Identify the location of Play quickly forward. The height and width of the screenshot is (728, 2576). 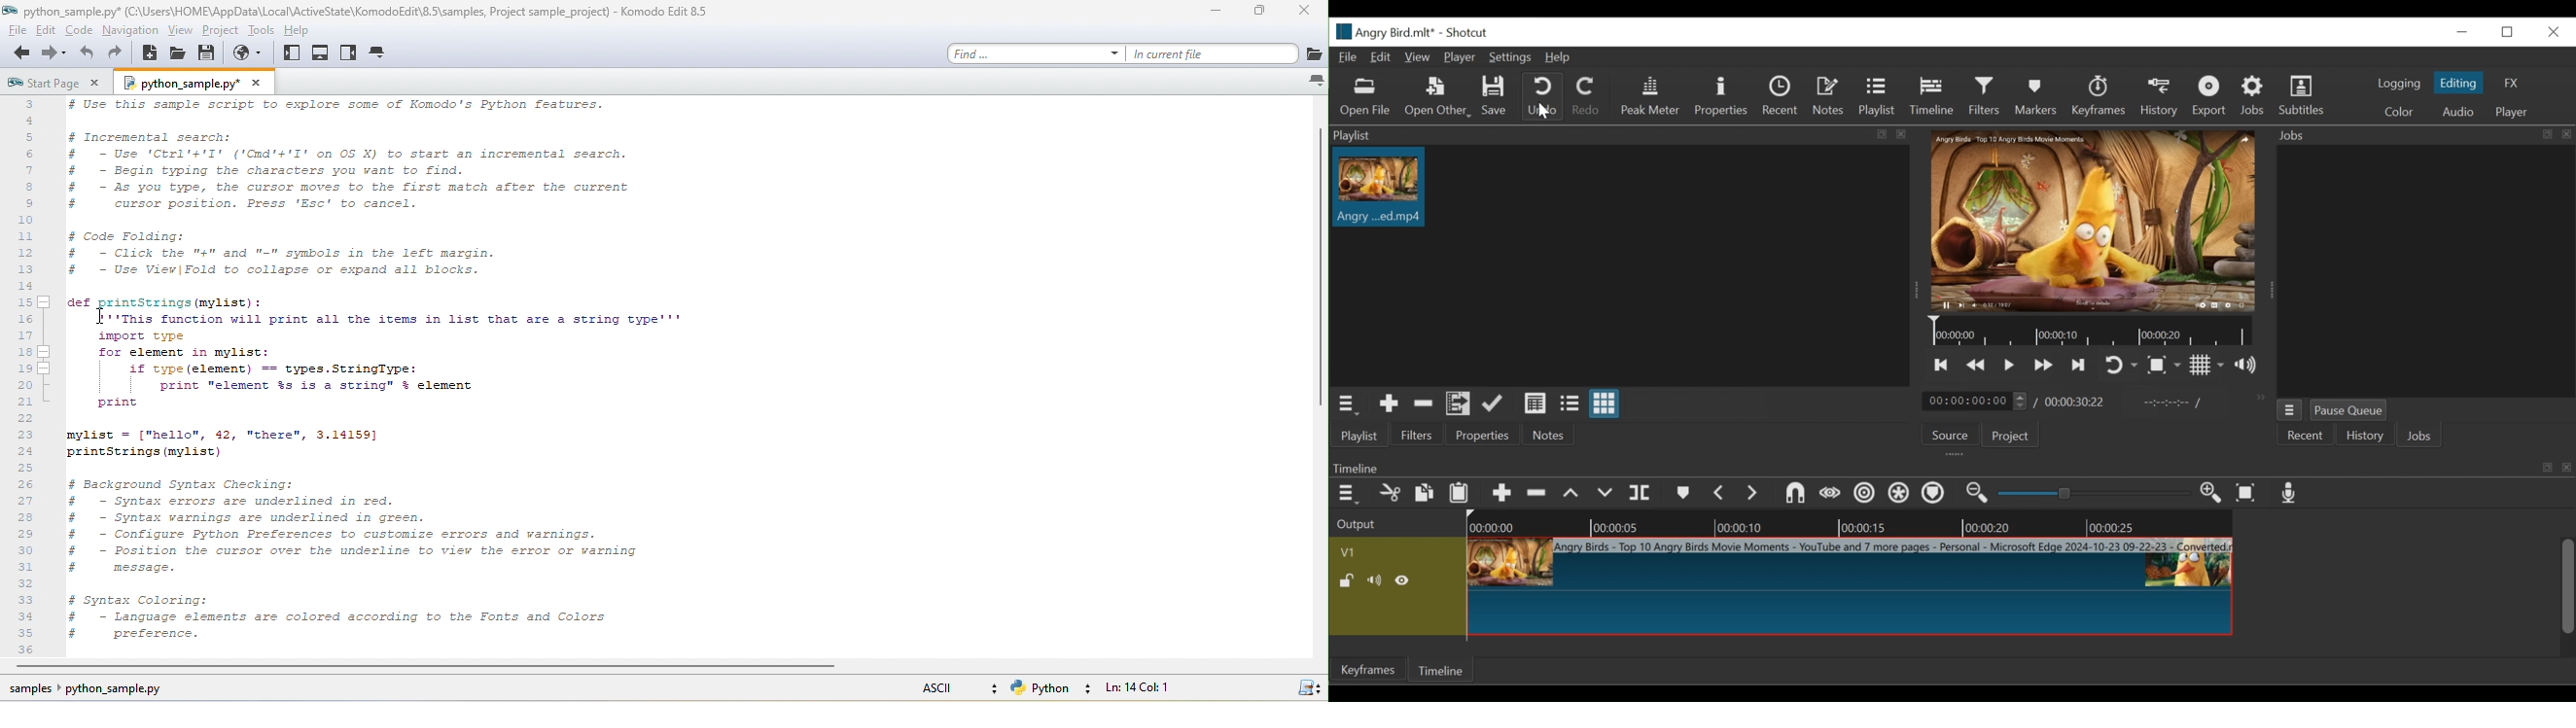
(1977, 364).